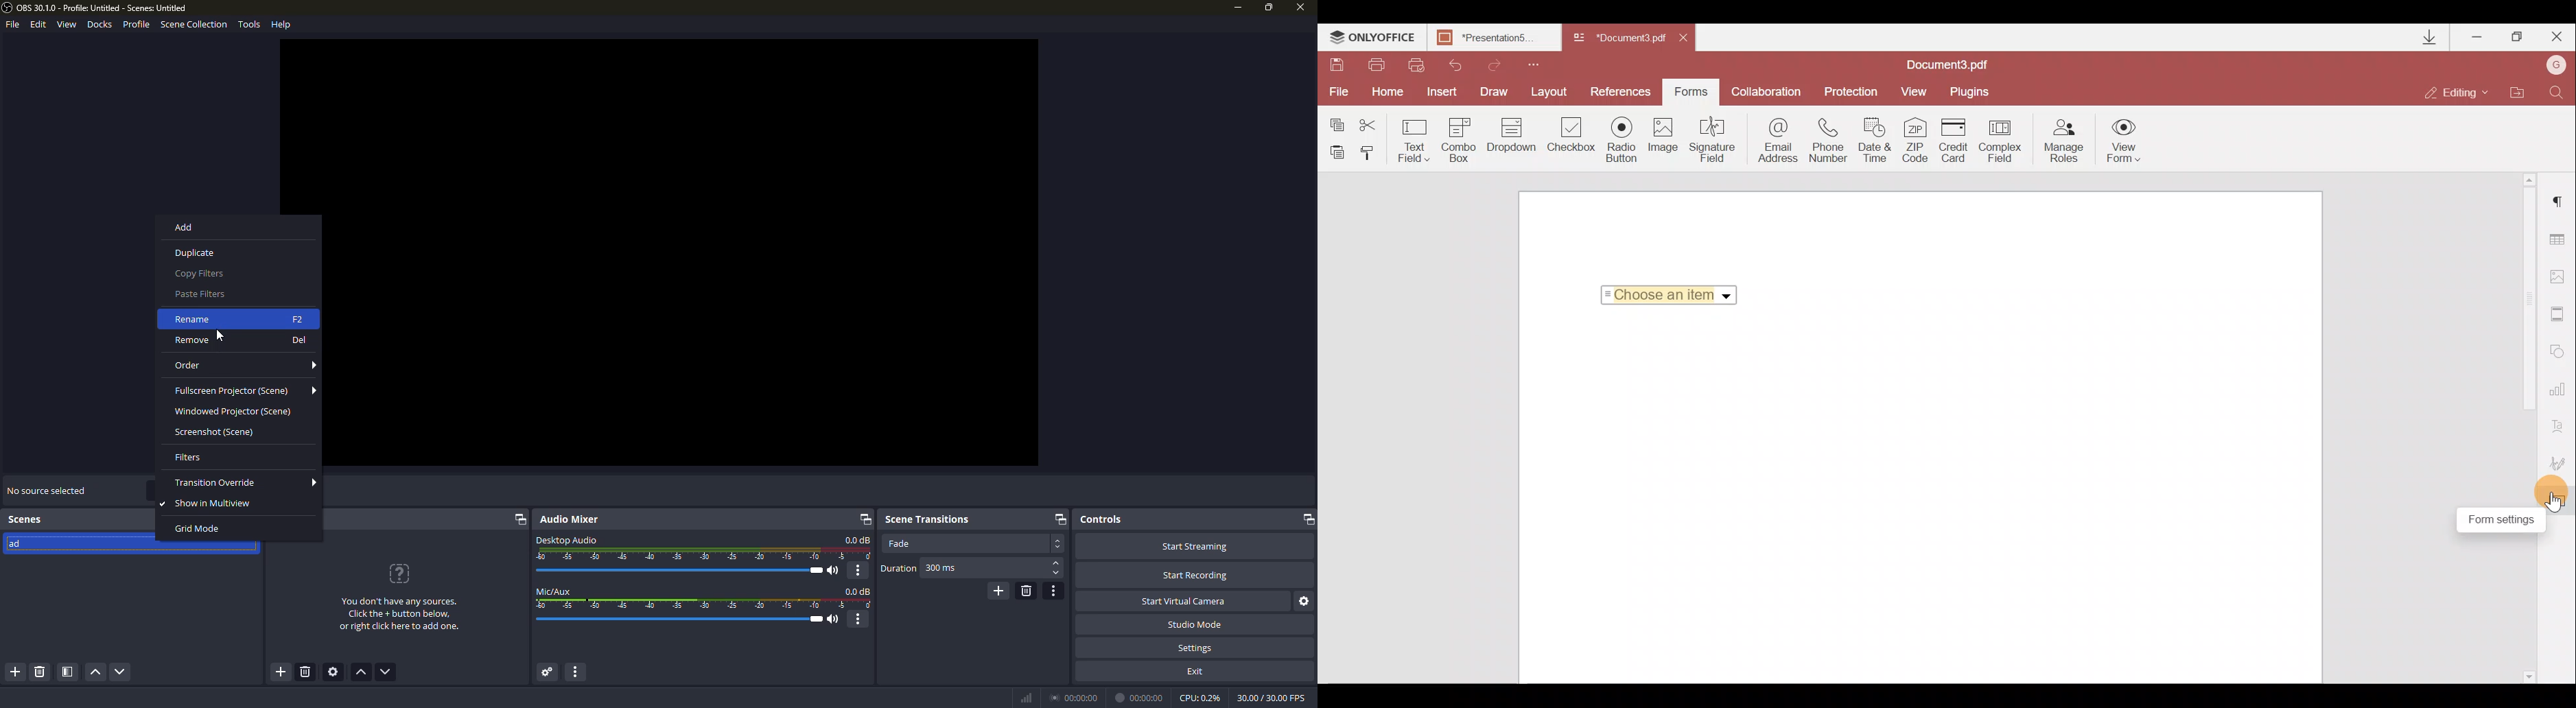 The height and width of the screenshot is (728, 2576). Describe the element at coordinates (835, 620) in the screenshot. I see `mute` at that location.